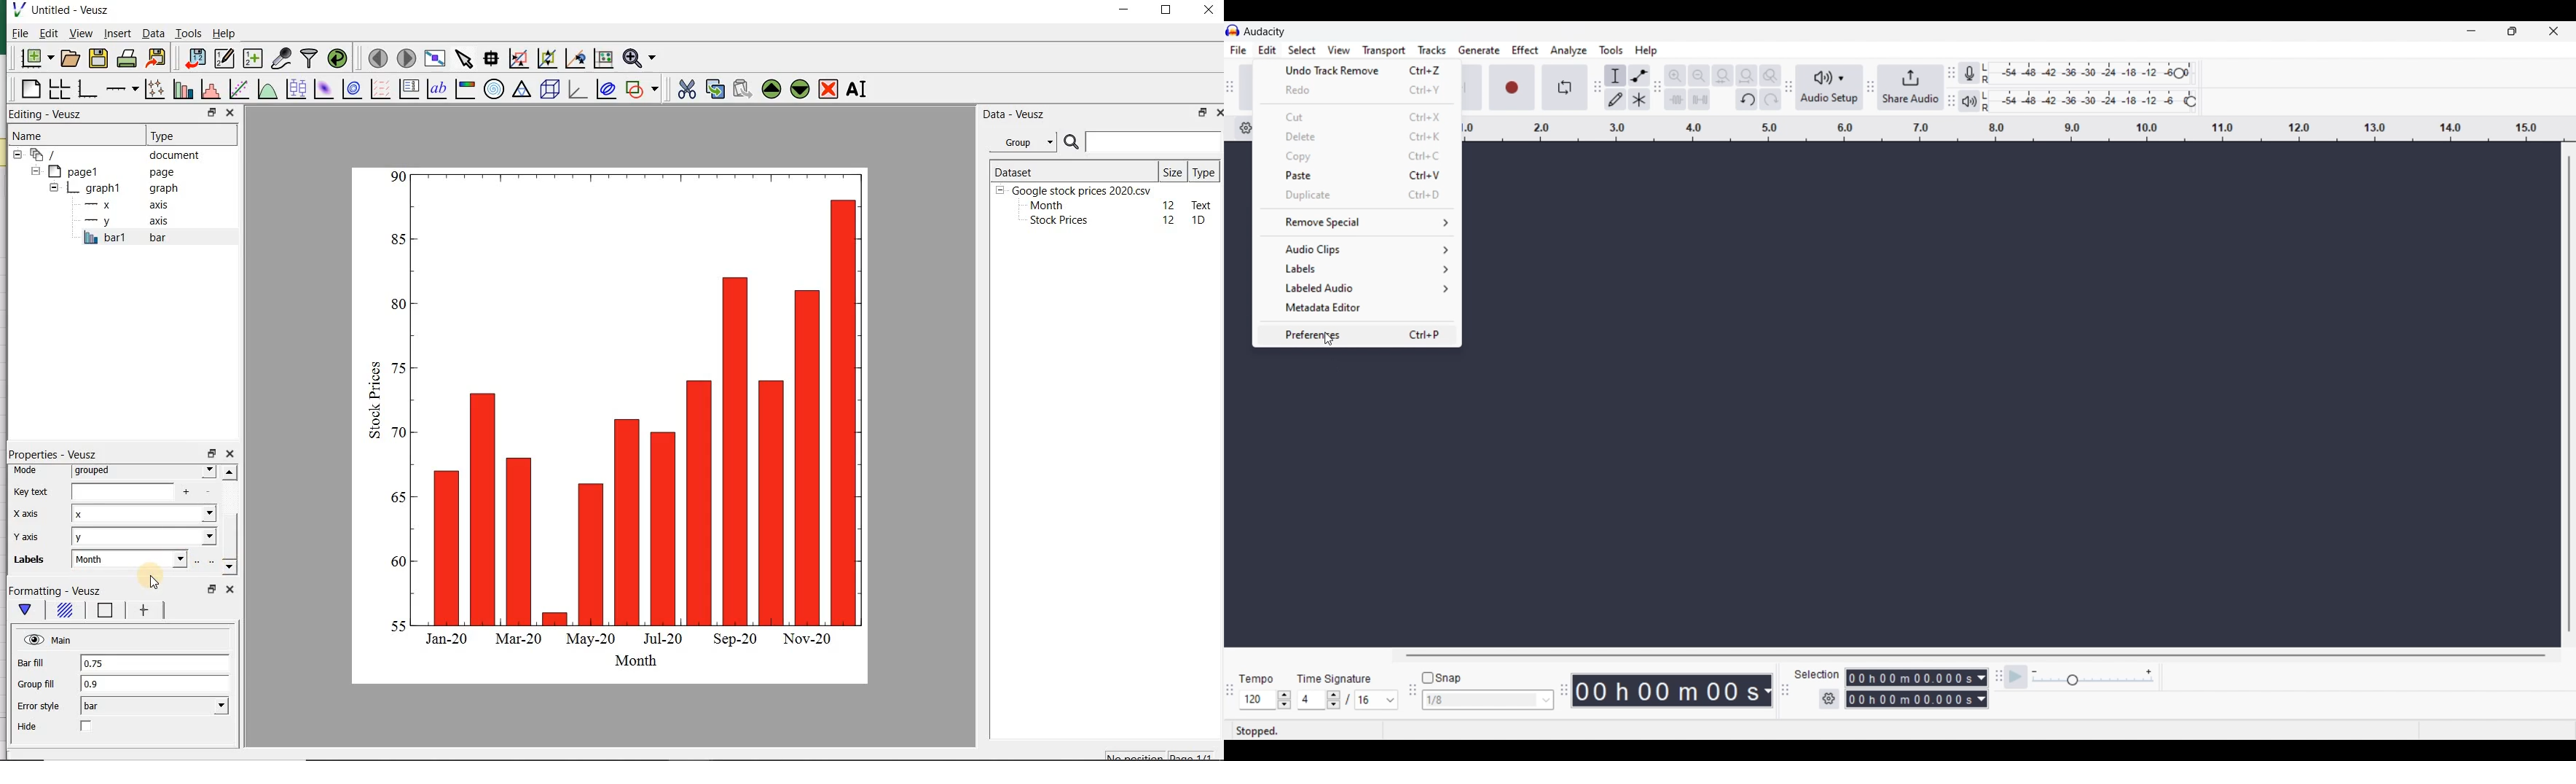  Describe the element at coordinates (1306, 731) in the screenshot. I see `Status of recording` at that location.